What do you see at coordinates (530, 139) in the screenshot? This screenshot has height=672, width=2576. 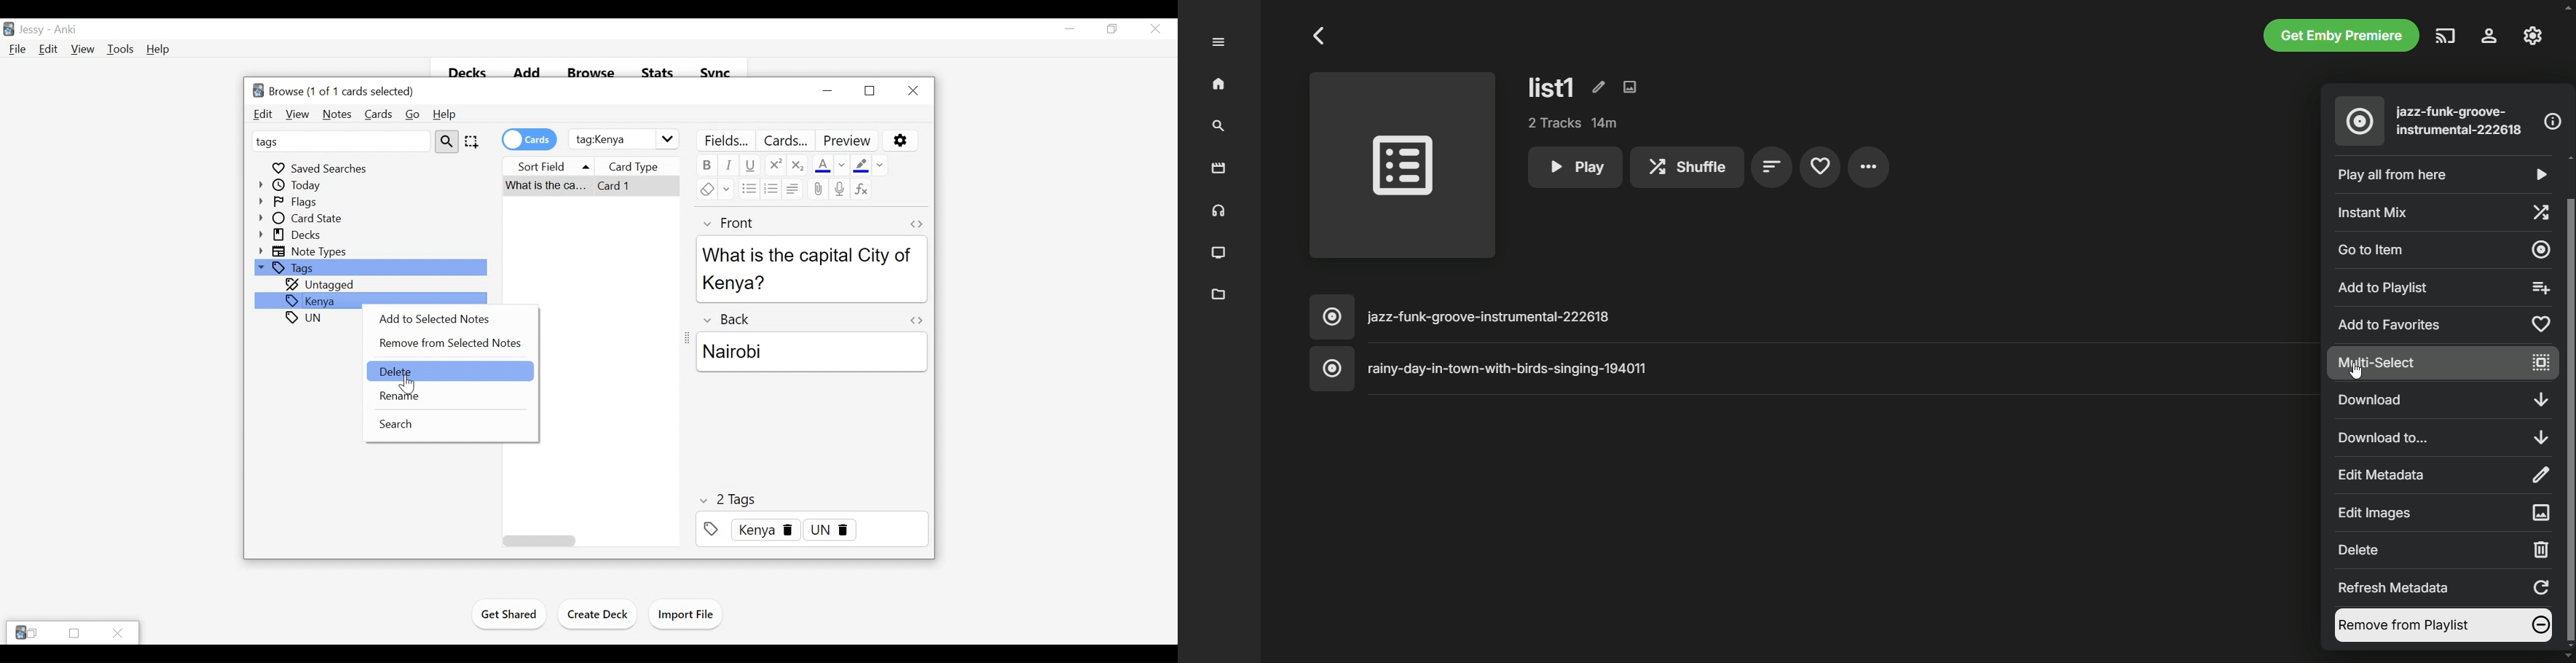 I see `credits` at bounding box center [530, 139].